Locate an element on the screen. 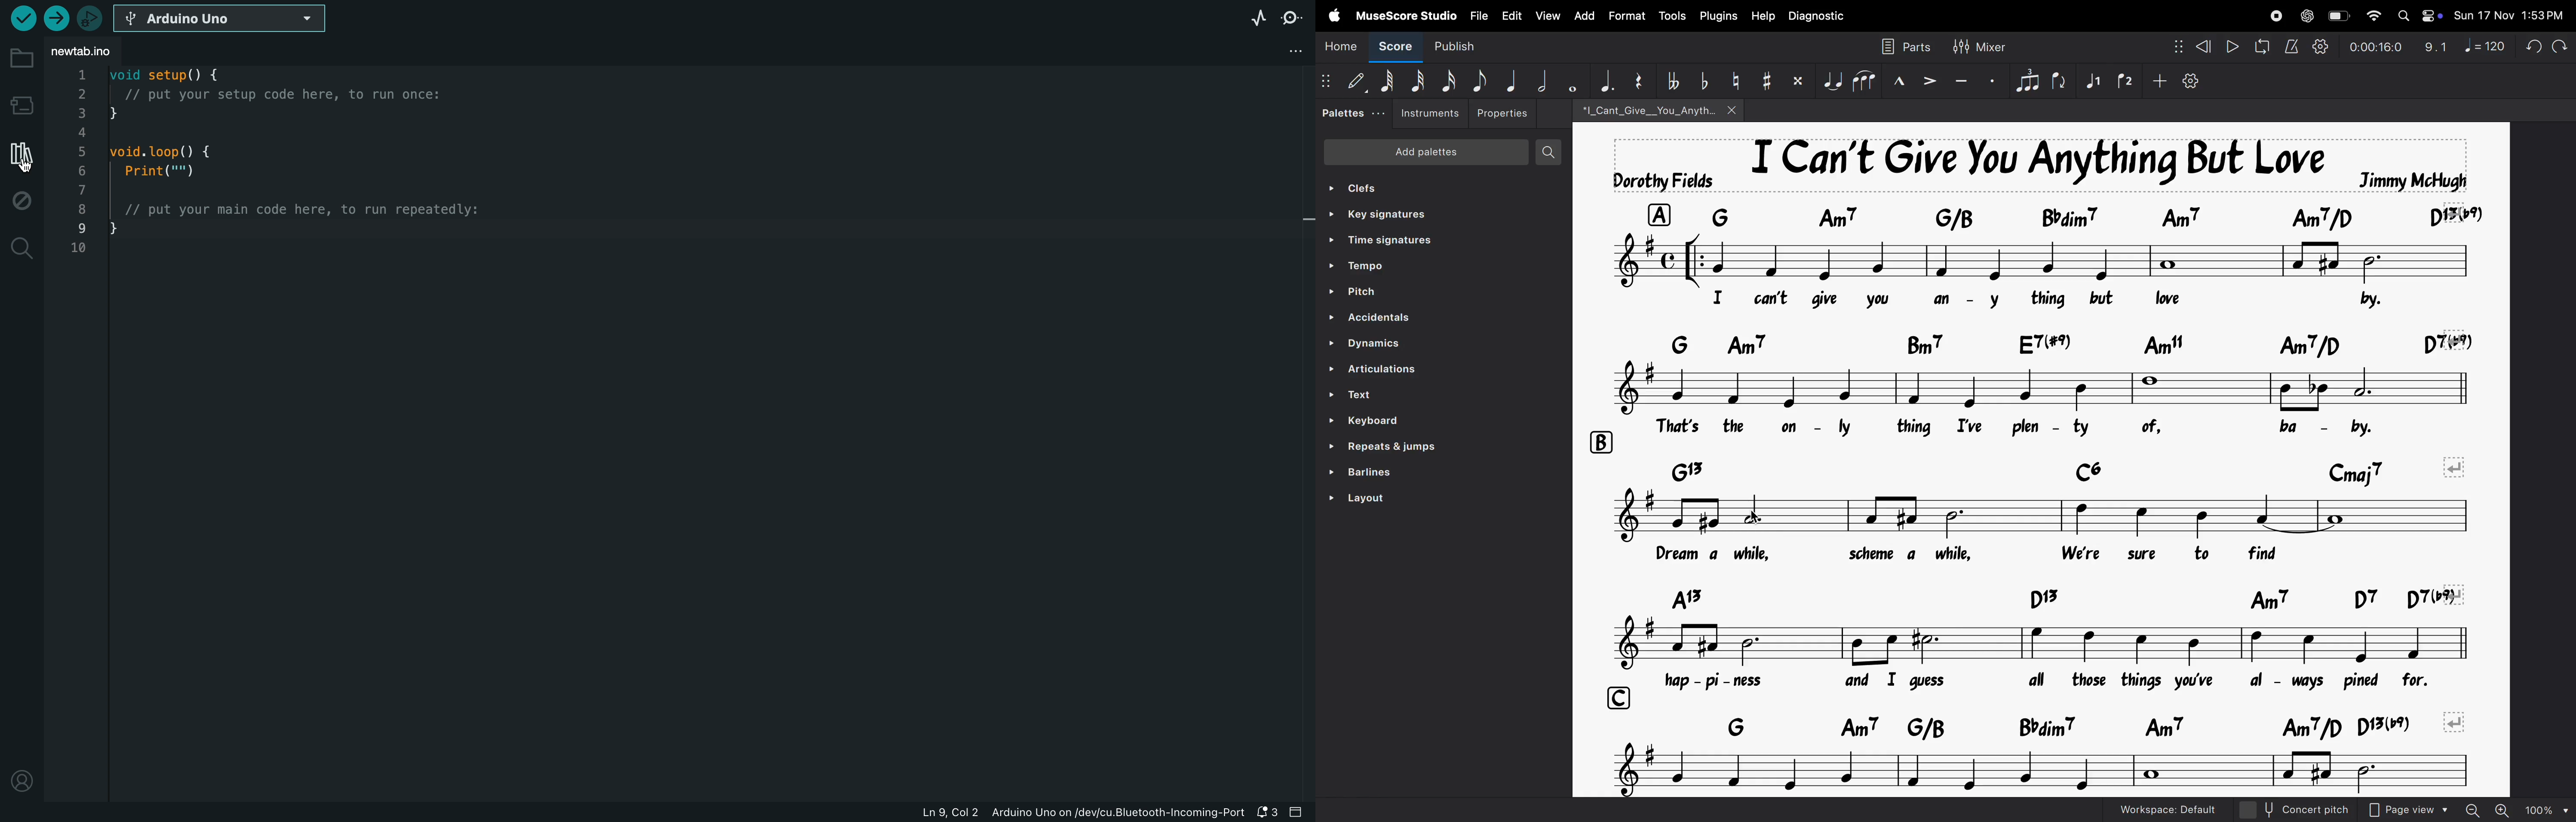 The height and width of the screenshot is (840, 2576). Add patients is located at coordinates (1427, 152).